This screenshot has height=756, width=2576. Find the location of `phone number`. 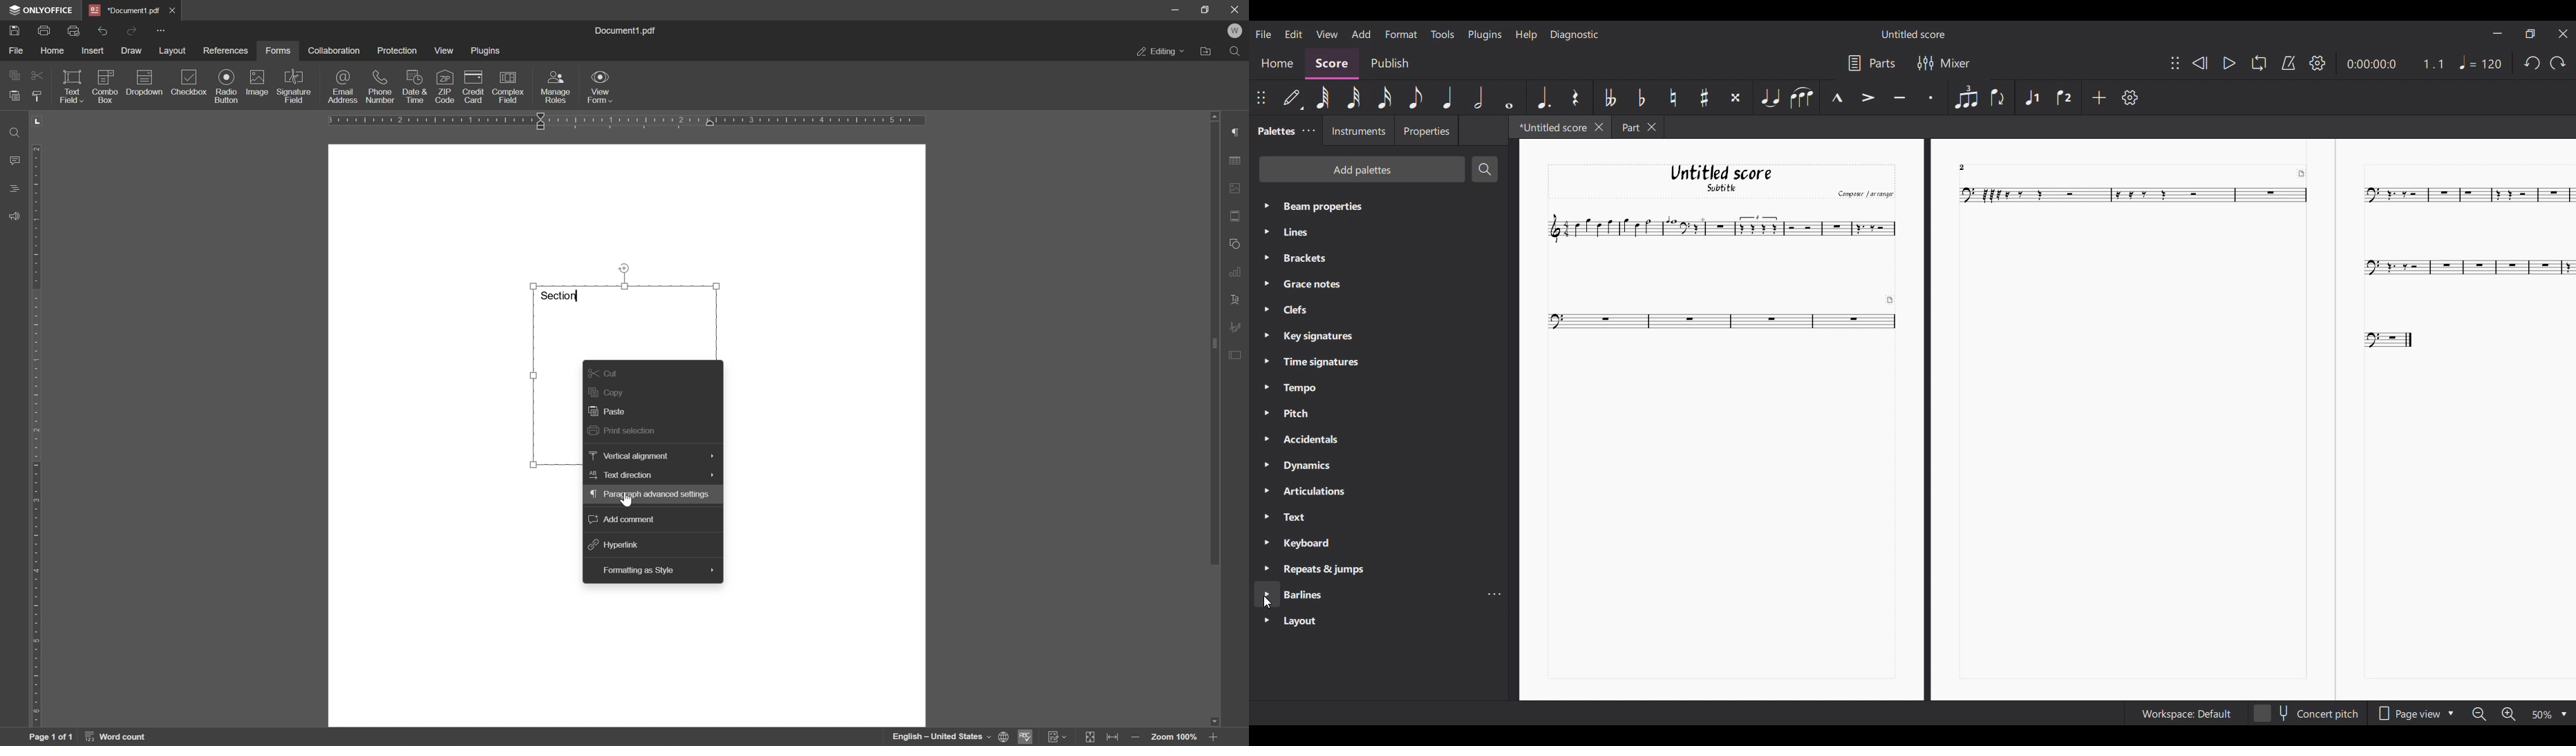

phone number is located at coordinates (379, 87).